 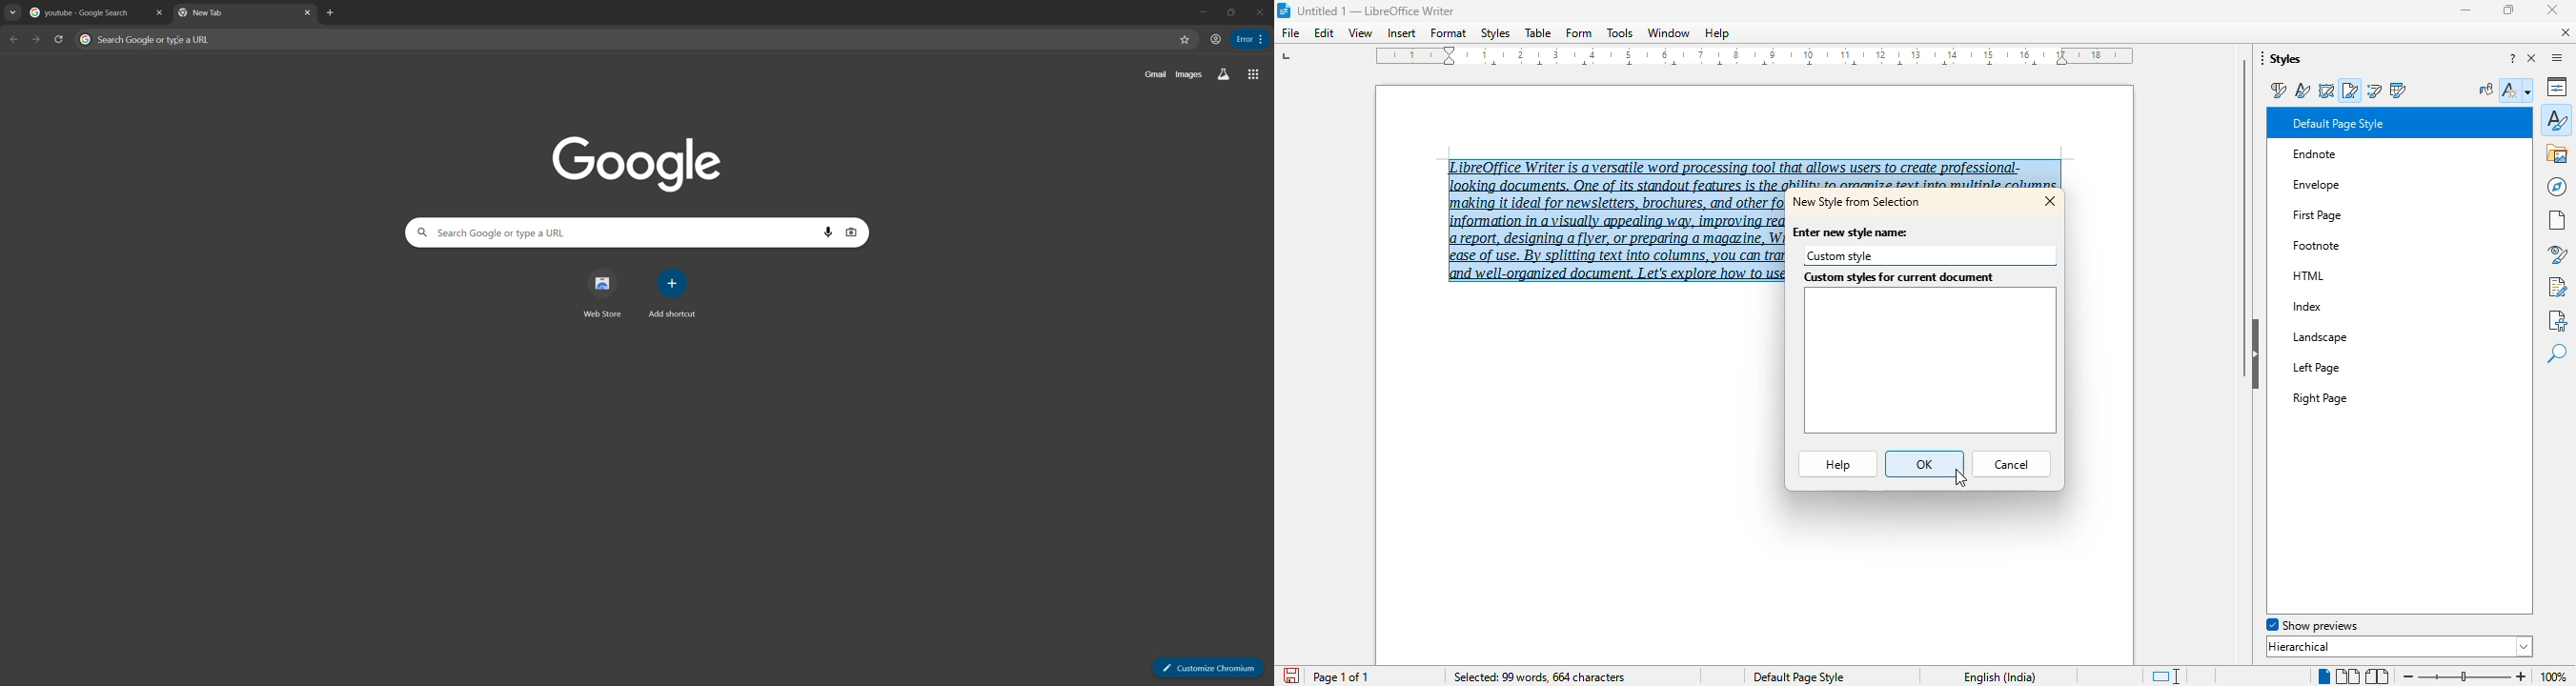 What do you see at coordinates (2557, 354) in the screenshot?
I see `find` at bounding box center [2557, 354].